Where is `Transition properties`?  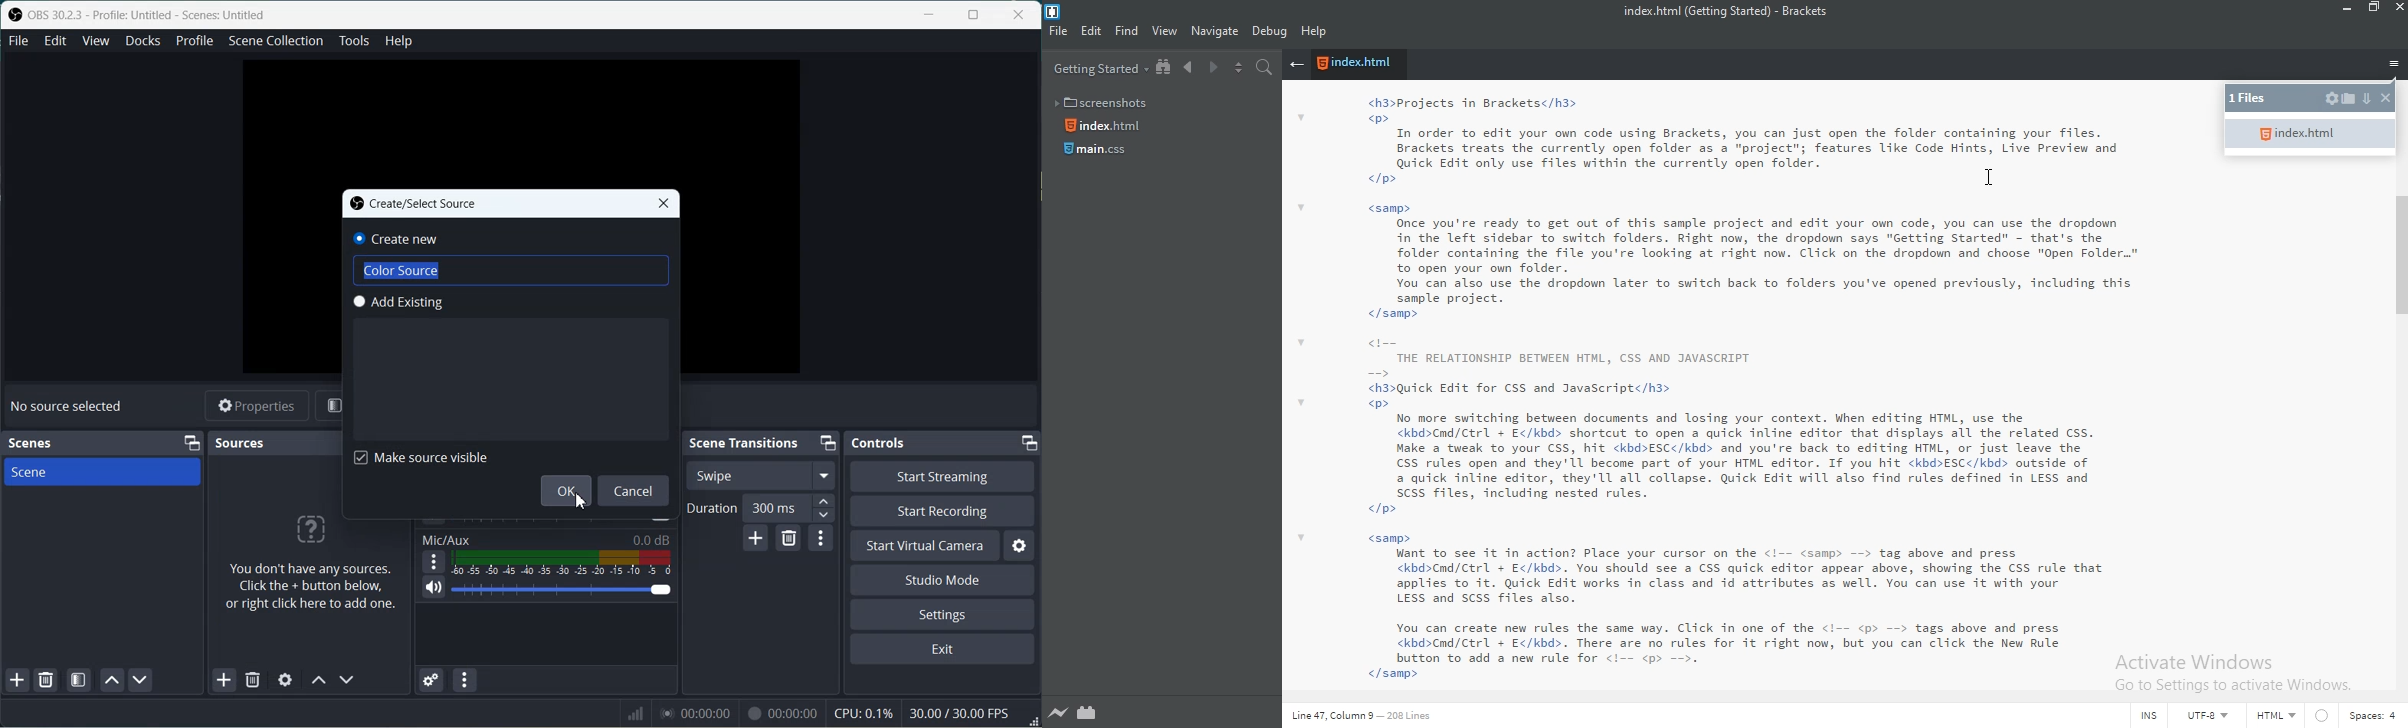
Transition properties is located at coordinates (822, 539).